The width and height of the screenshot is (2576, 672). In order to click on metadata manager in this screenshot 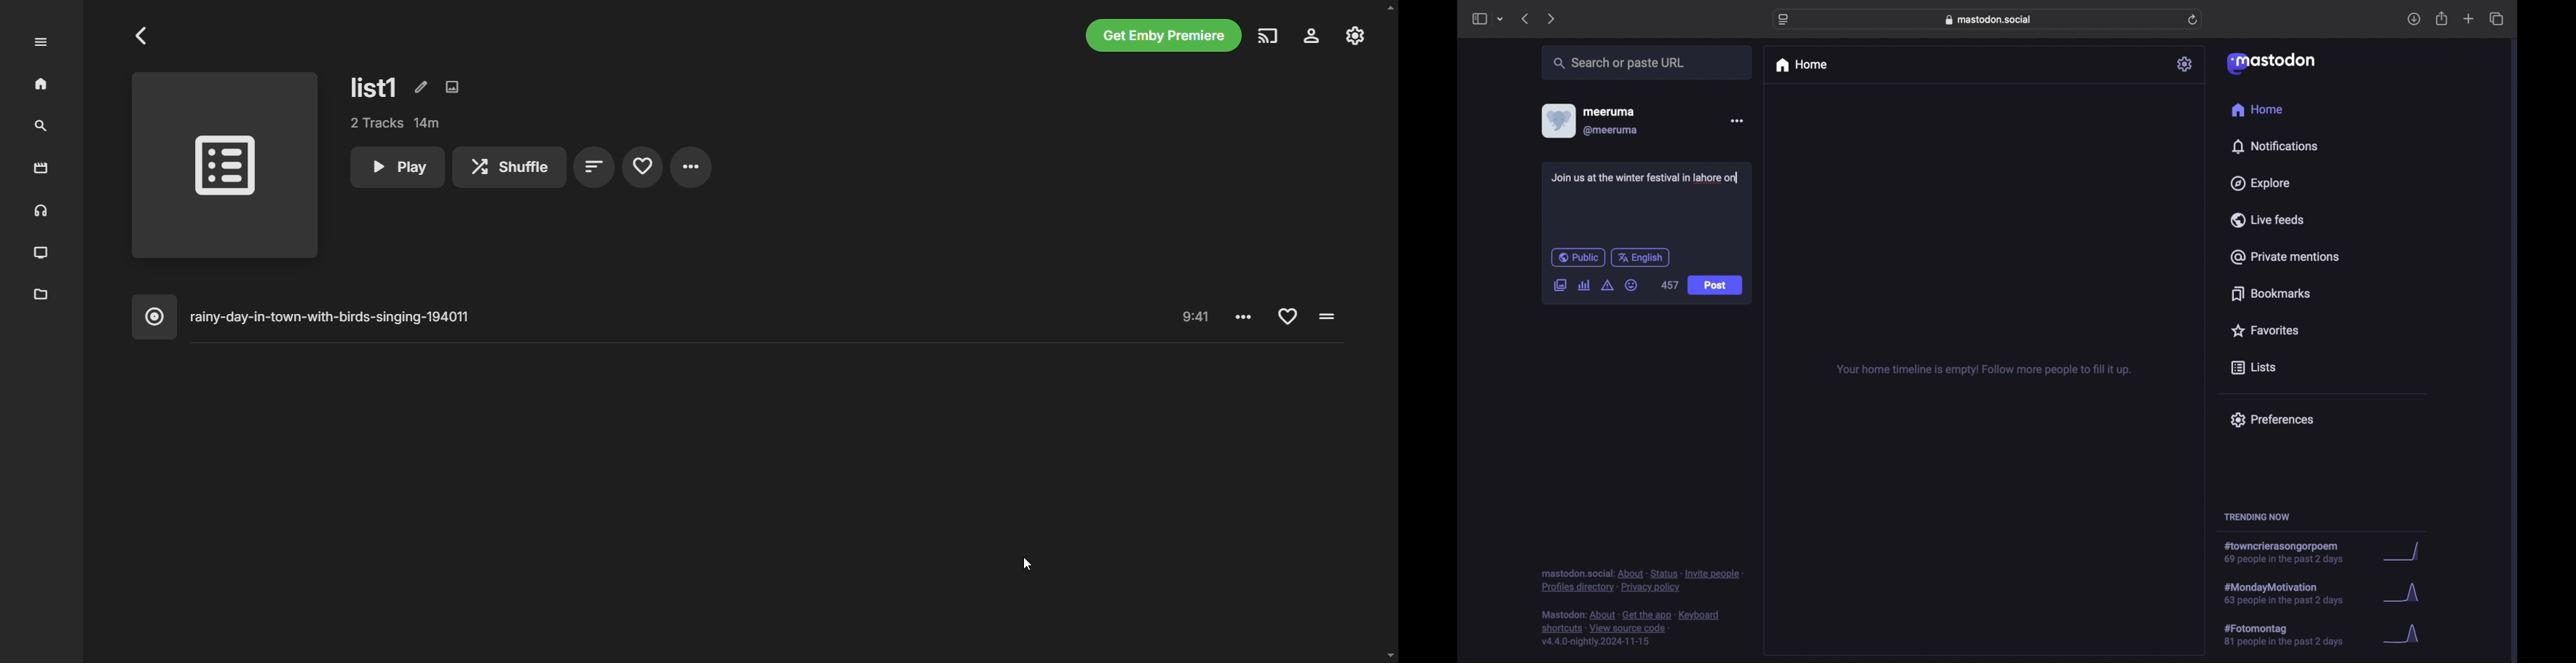, I will do `click(42, 295)`.